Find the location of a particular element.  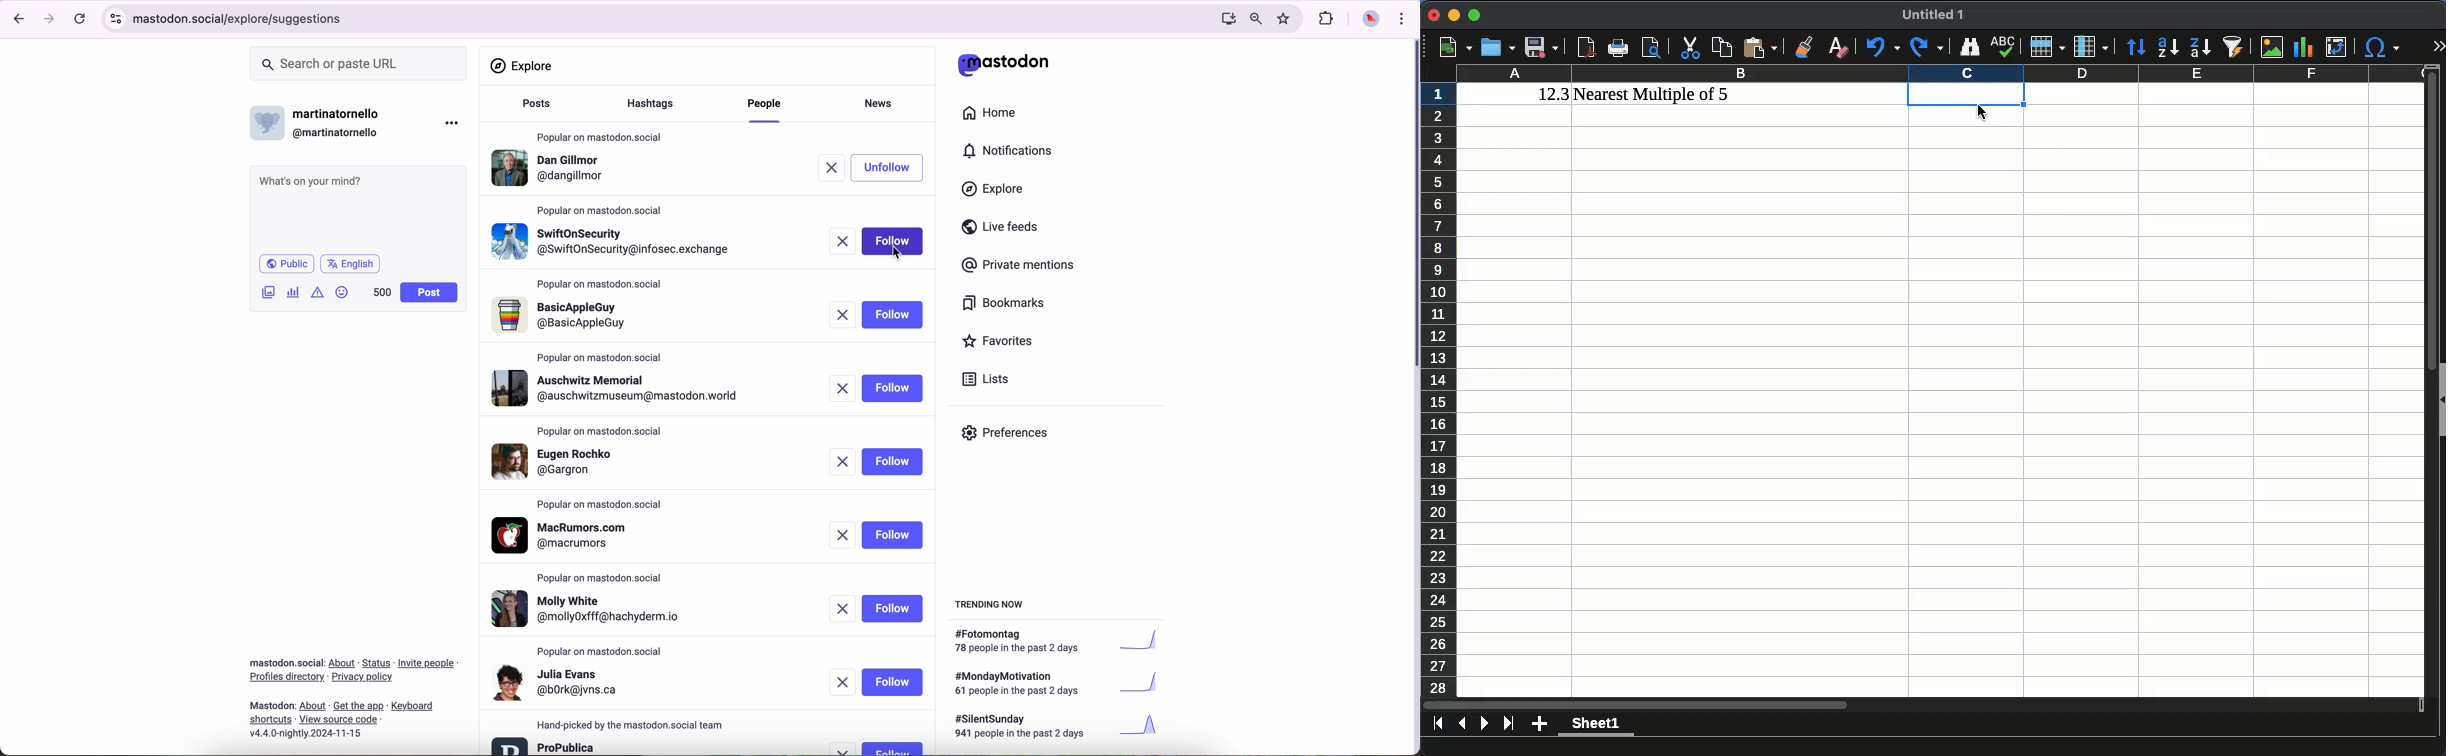

controls is located at coordinates (116, 19).